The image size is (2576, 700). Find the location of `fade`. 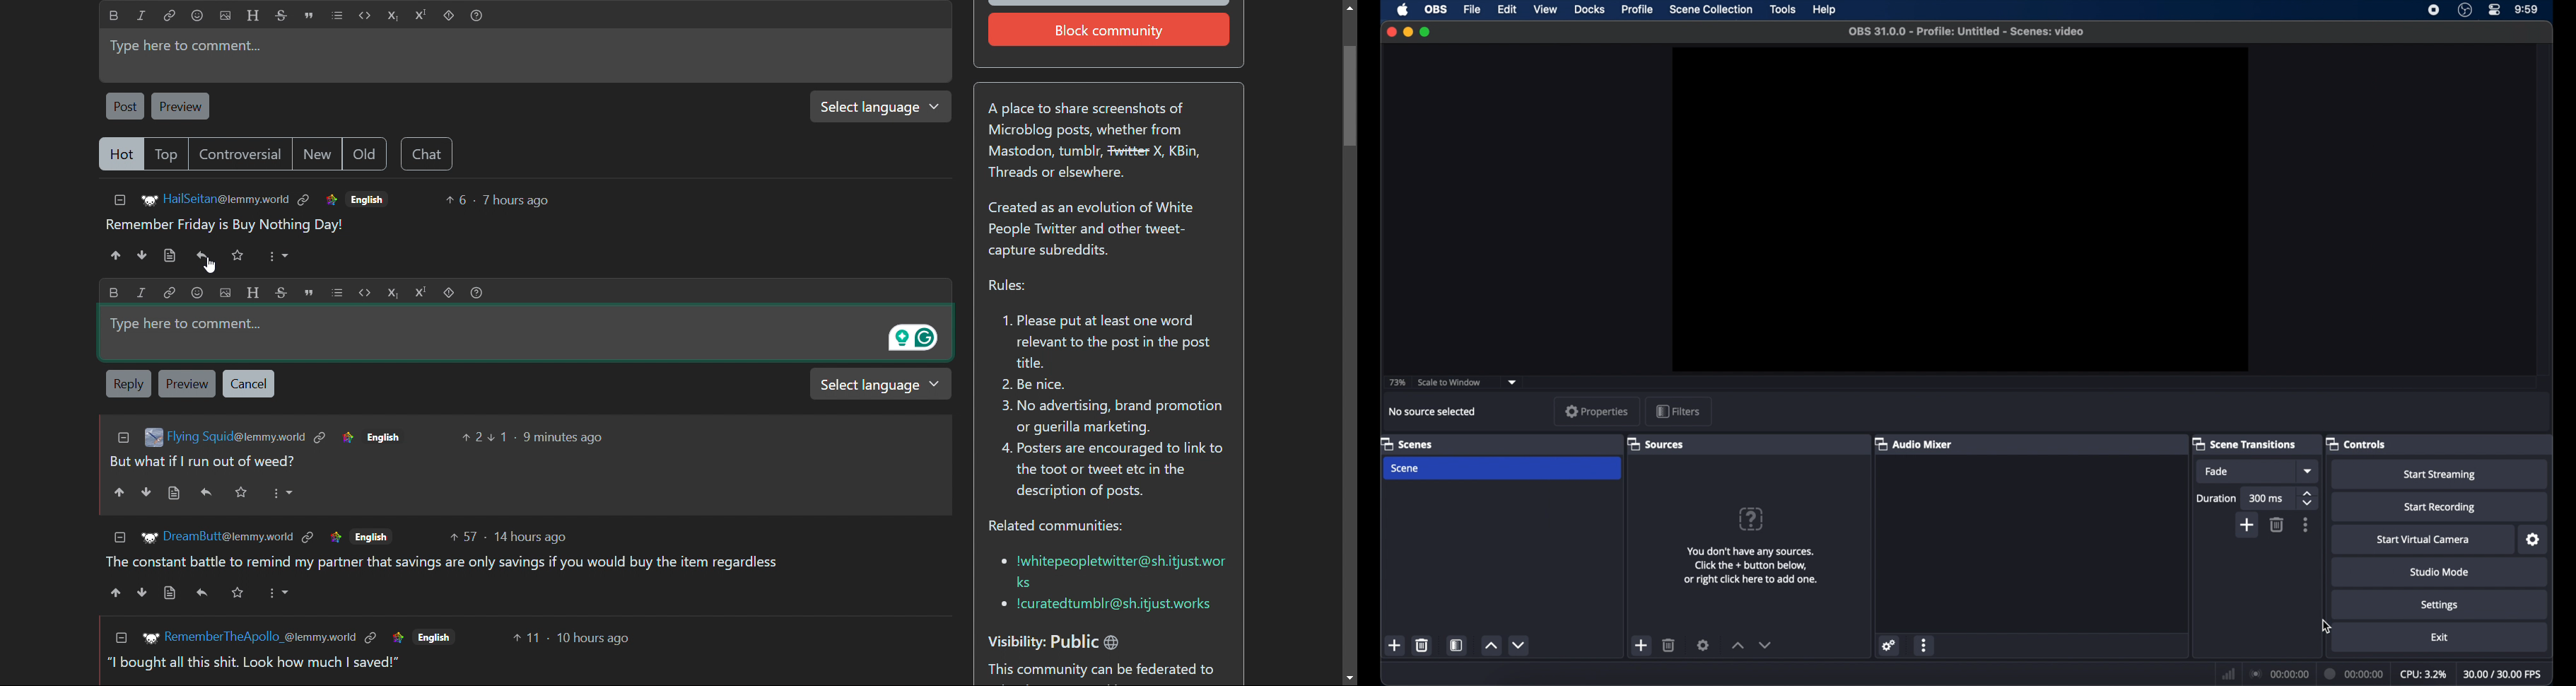

fade is located at coordinates (2218, 472).